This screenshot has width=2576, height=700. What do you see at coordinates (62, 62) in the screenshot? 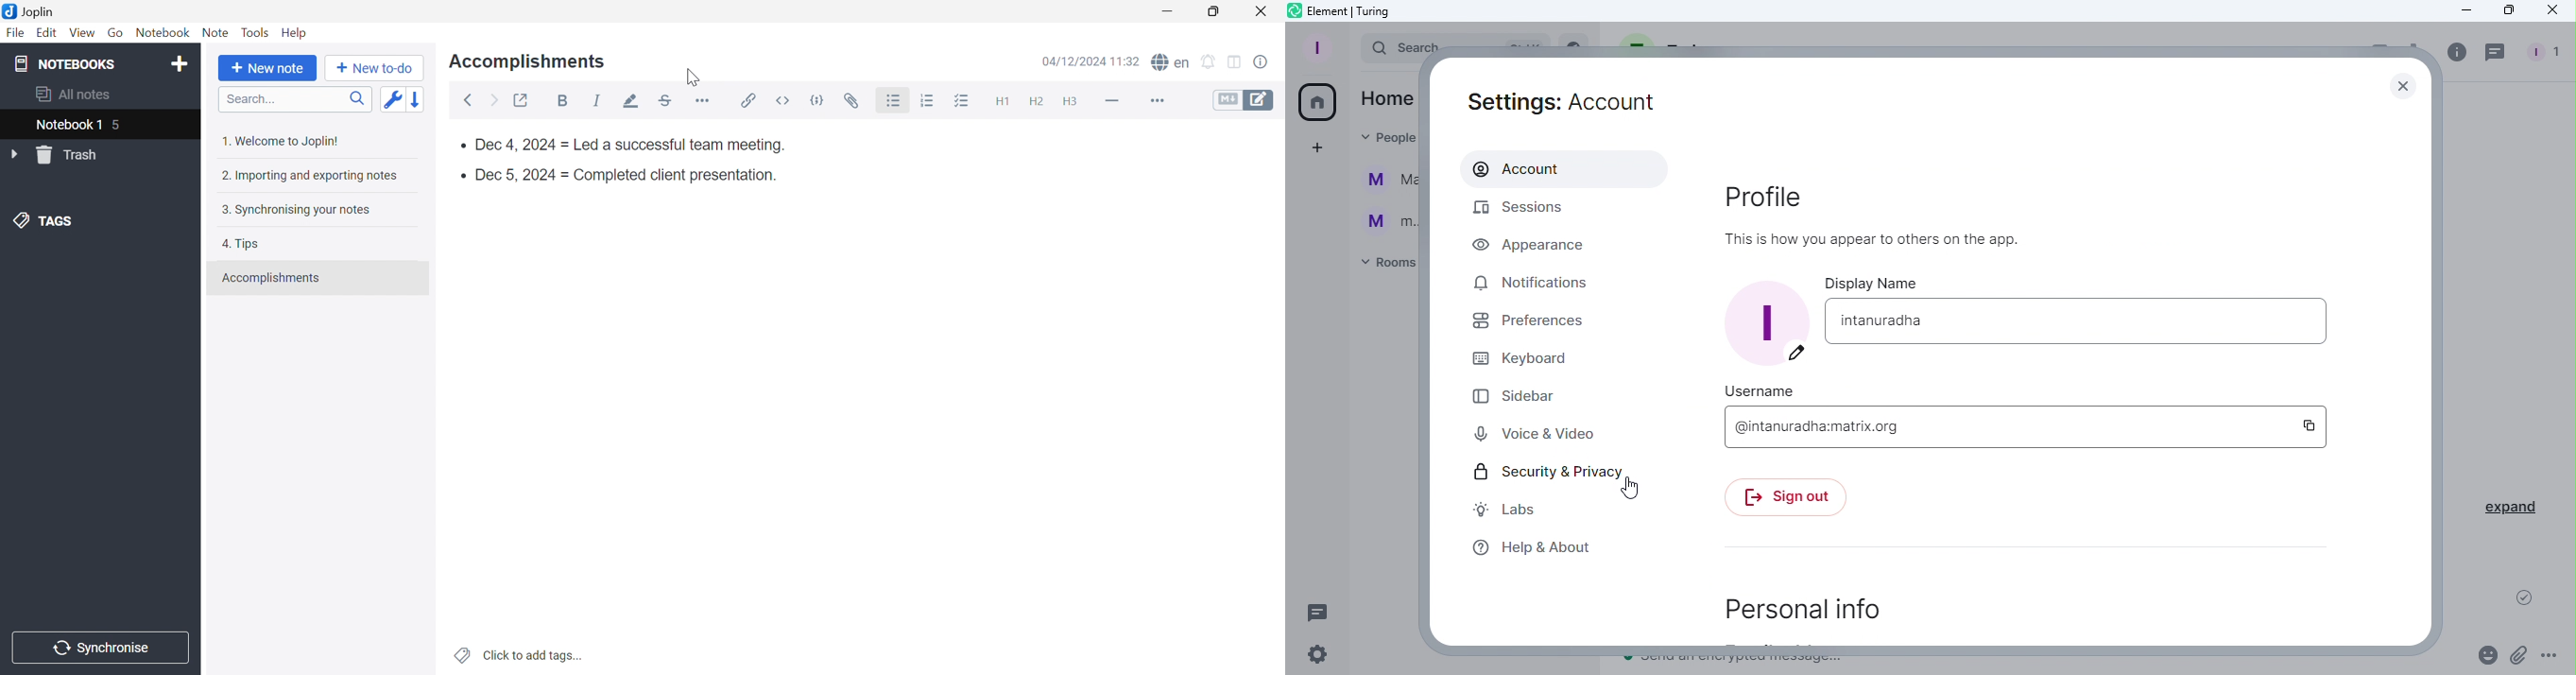
I see `NOTEBOOKS` at bounding box center [62, 62].